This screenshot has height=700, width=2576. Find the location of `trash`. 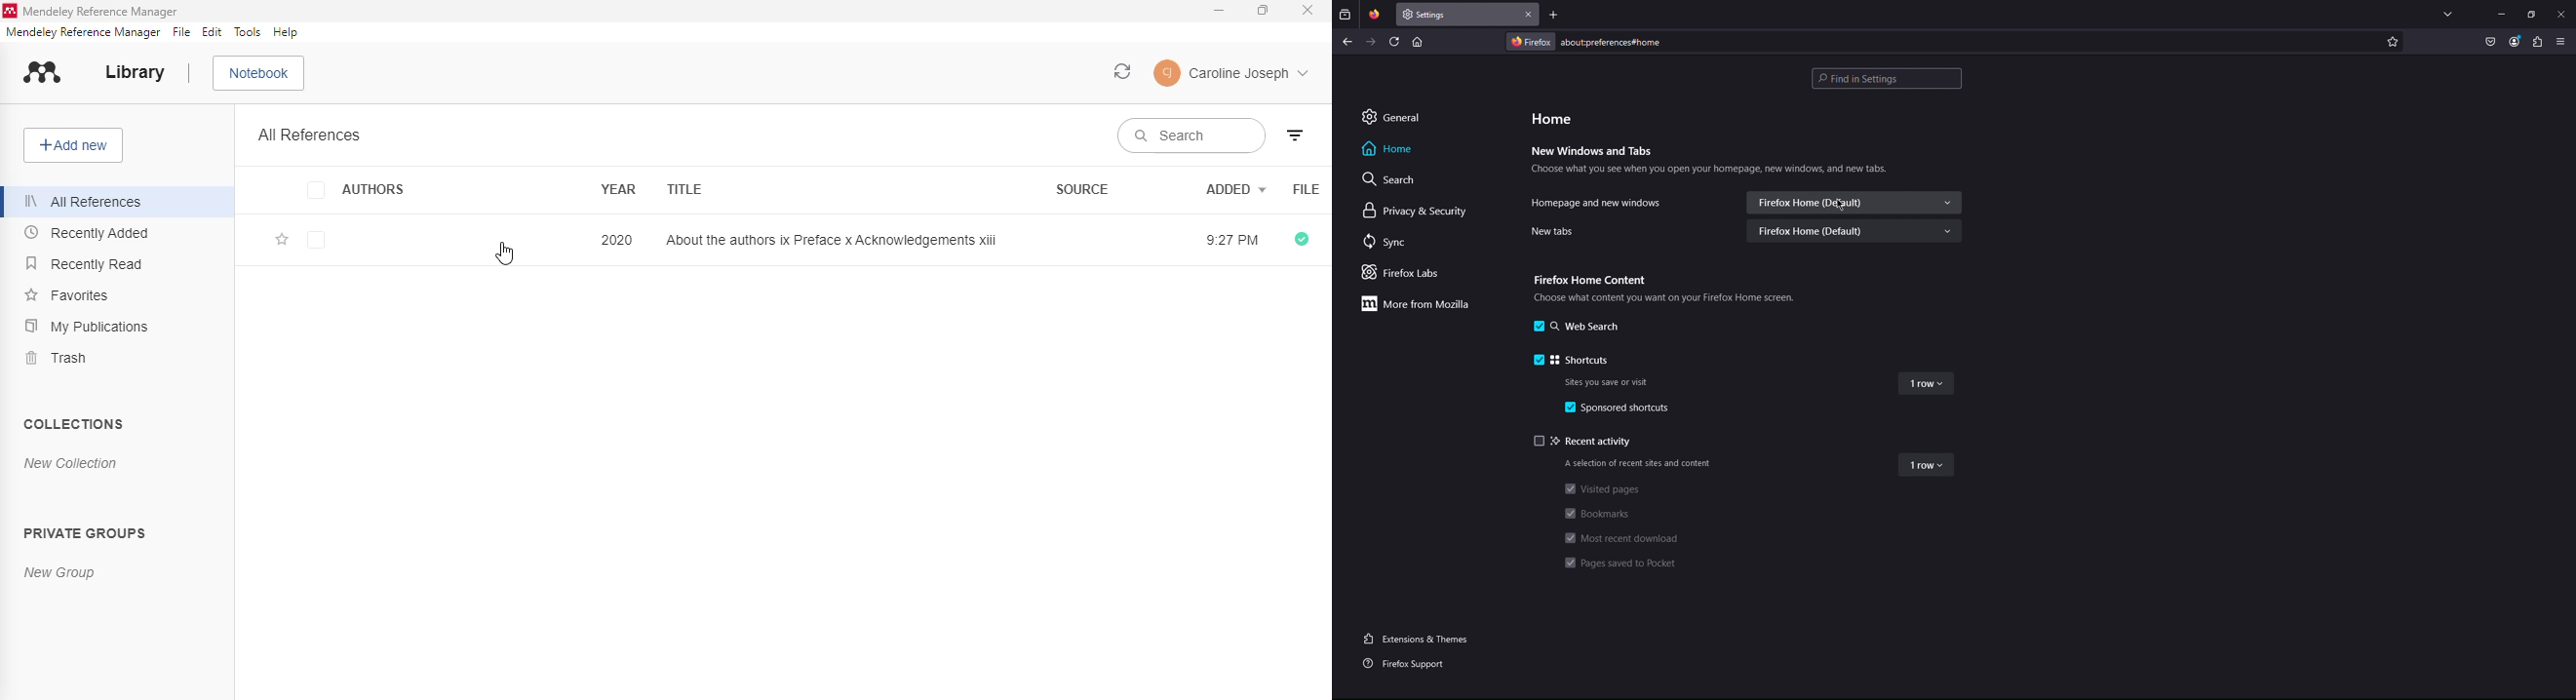

trash is located at coordinates (59, 358).